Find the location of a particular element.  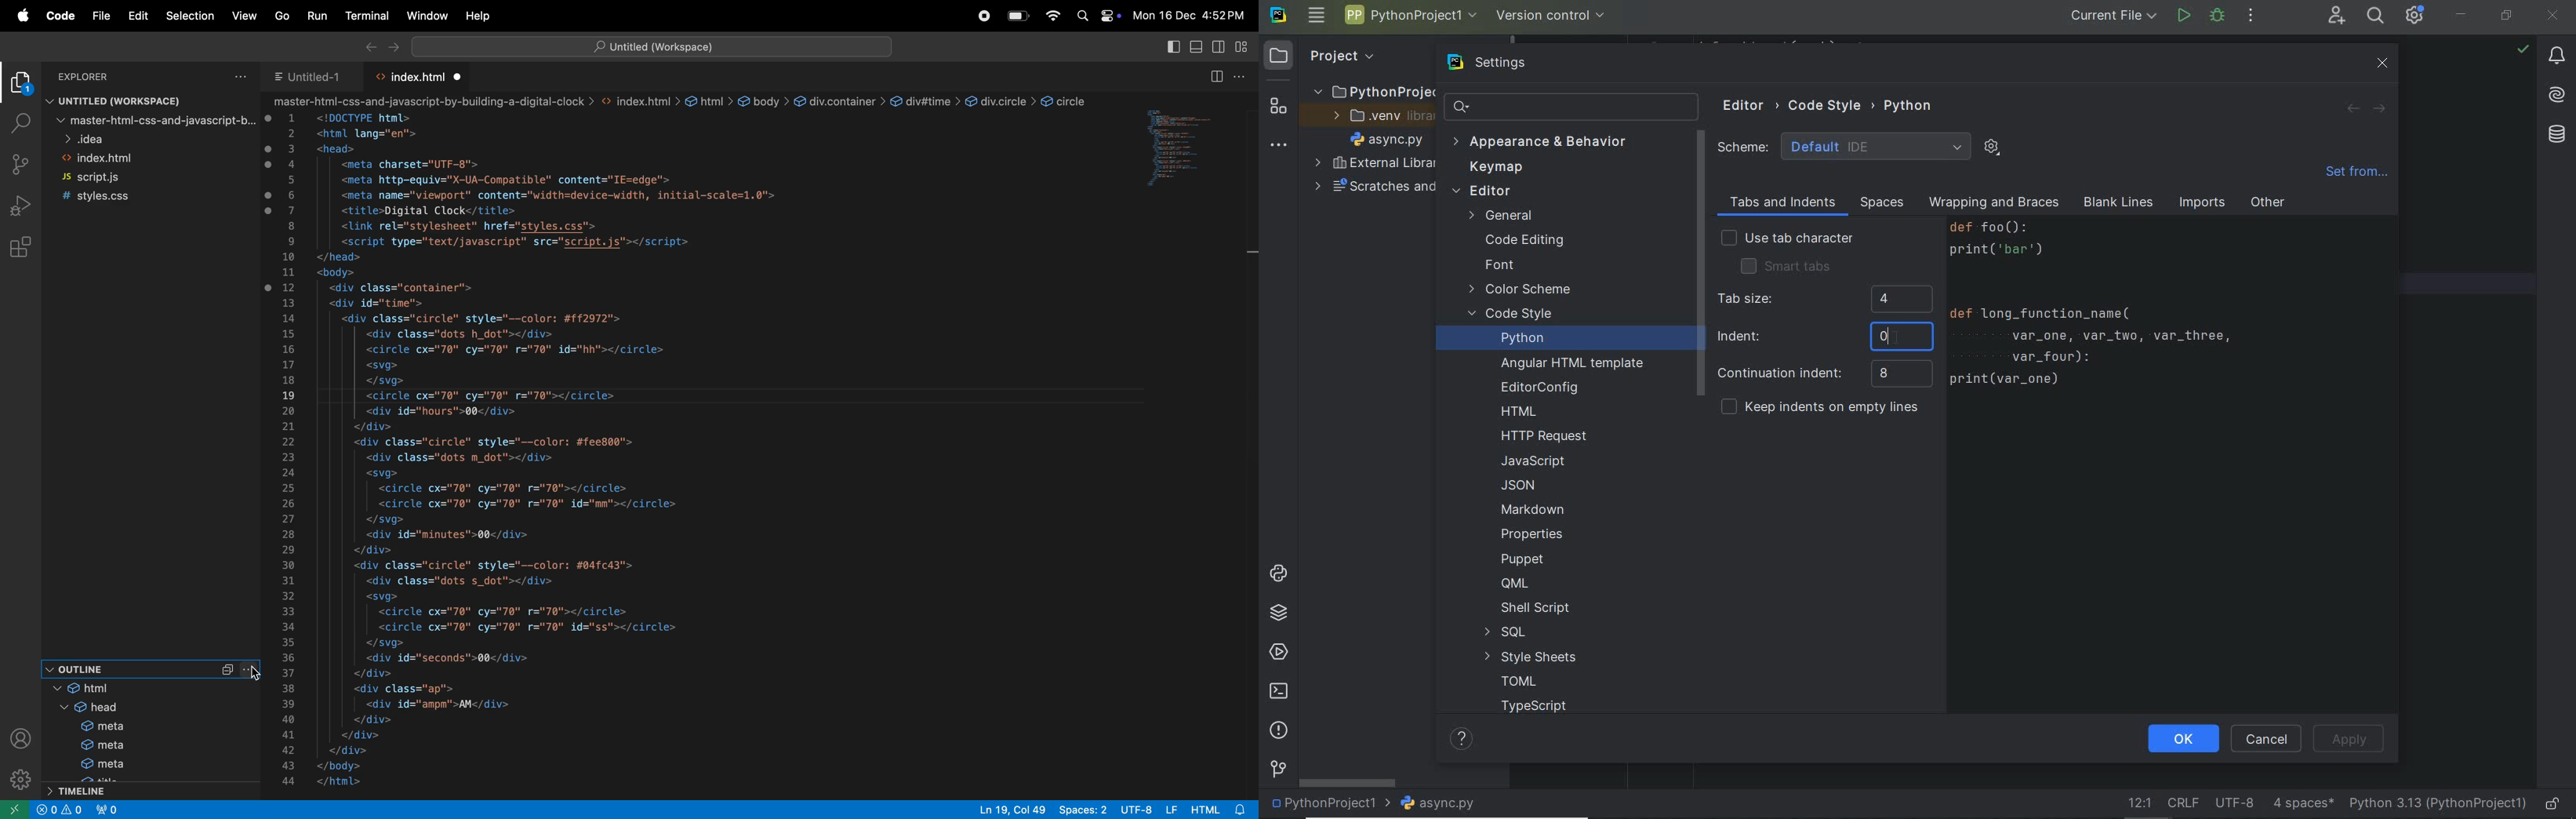

python packages is located at coordinates (1281, 615).